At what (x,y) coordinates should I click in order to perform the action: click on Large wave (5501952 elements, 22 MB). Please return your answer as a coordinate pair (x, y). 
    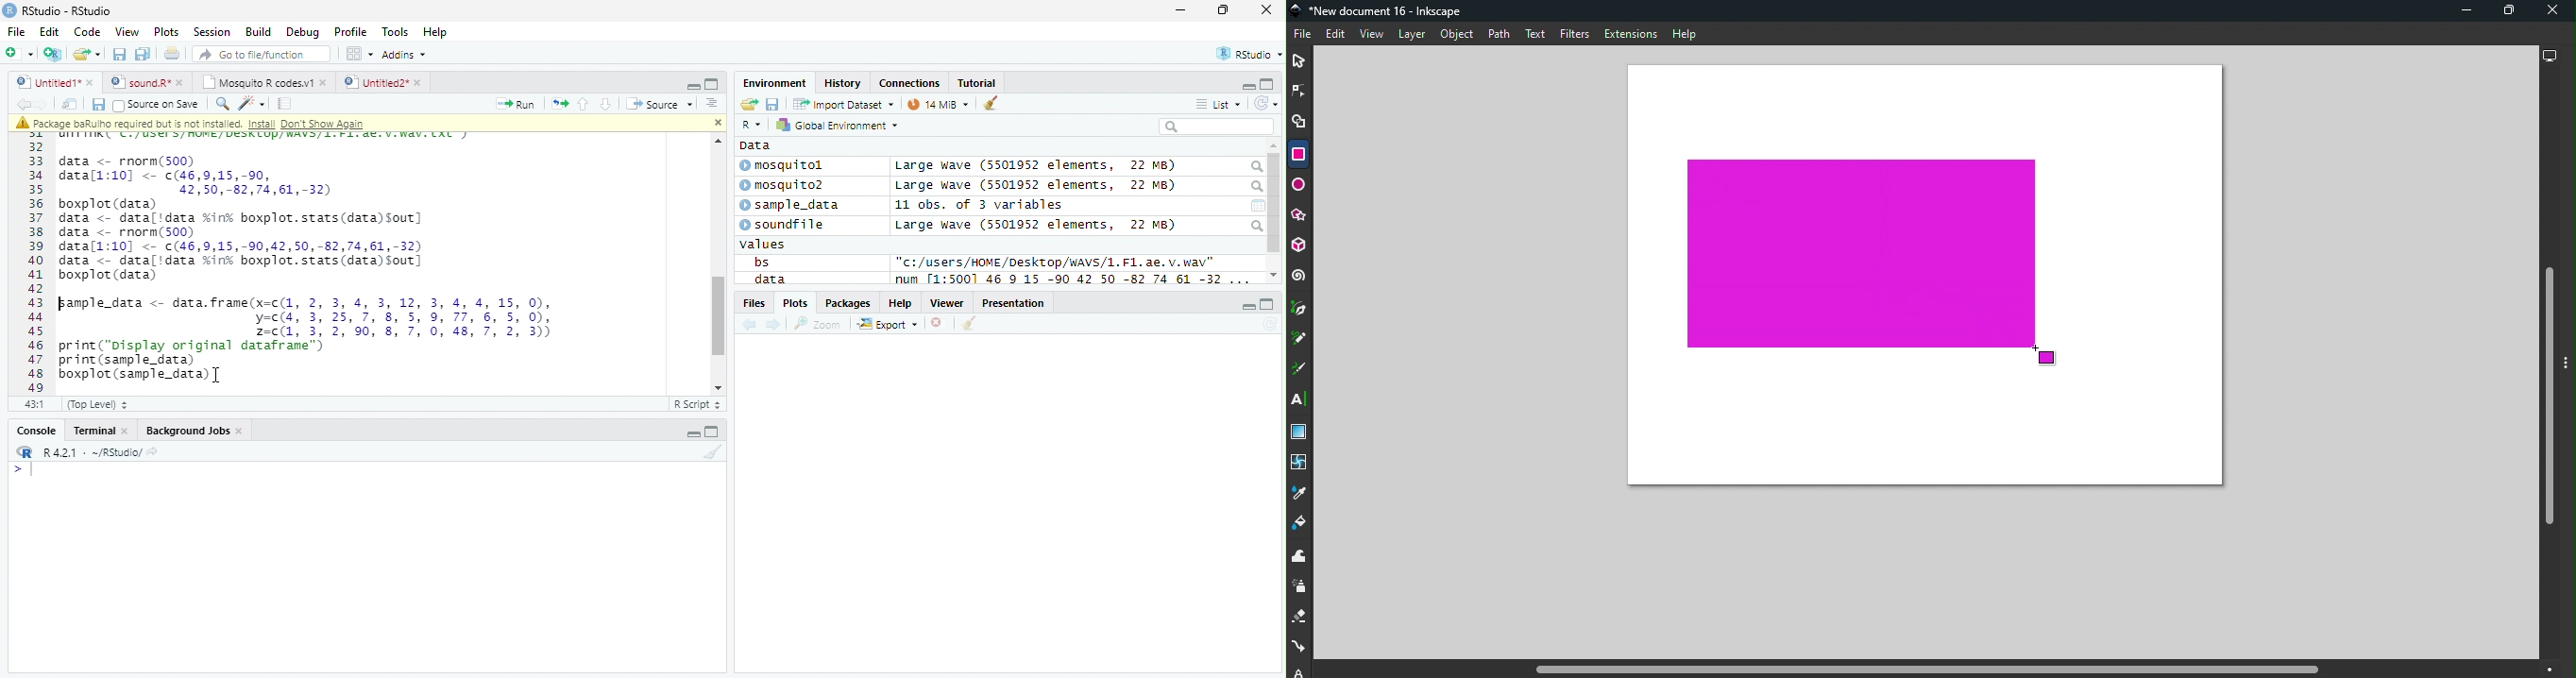
    Looking at the image, I should click on (1035, 166).